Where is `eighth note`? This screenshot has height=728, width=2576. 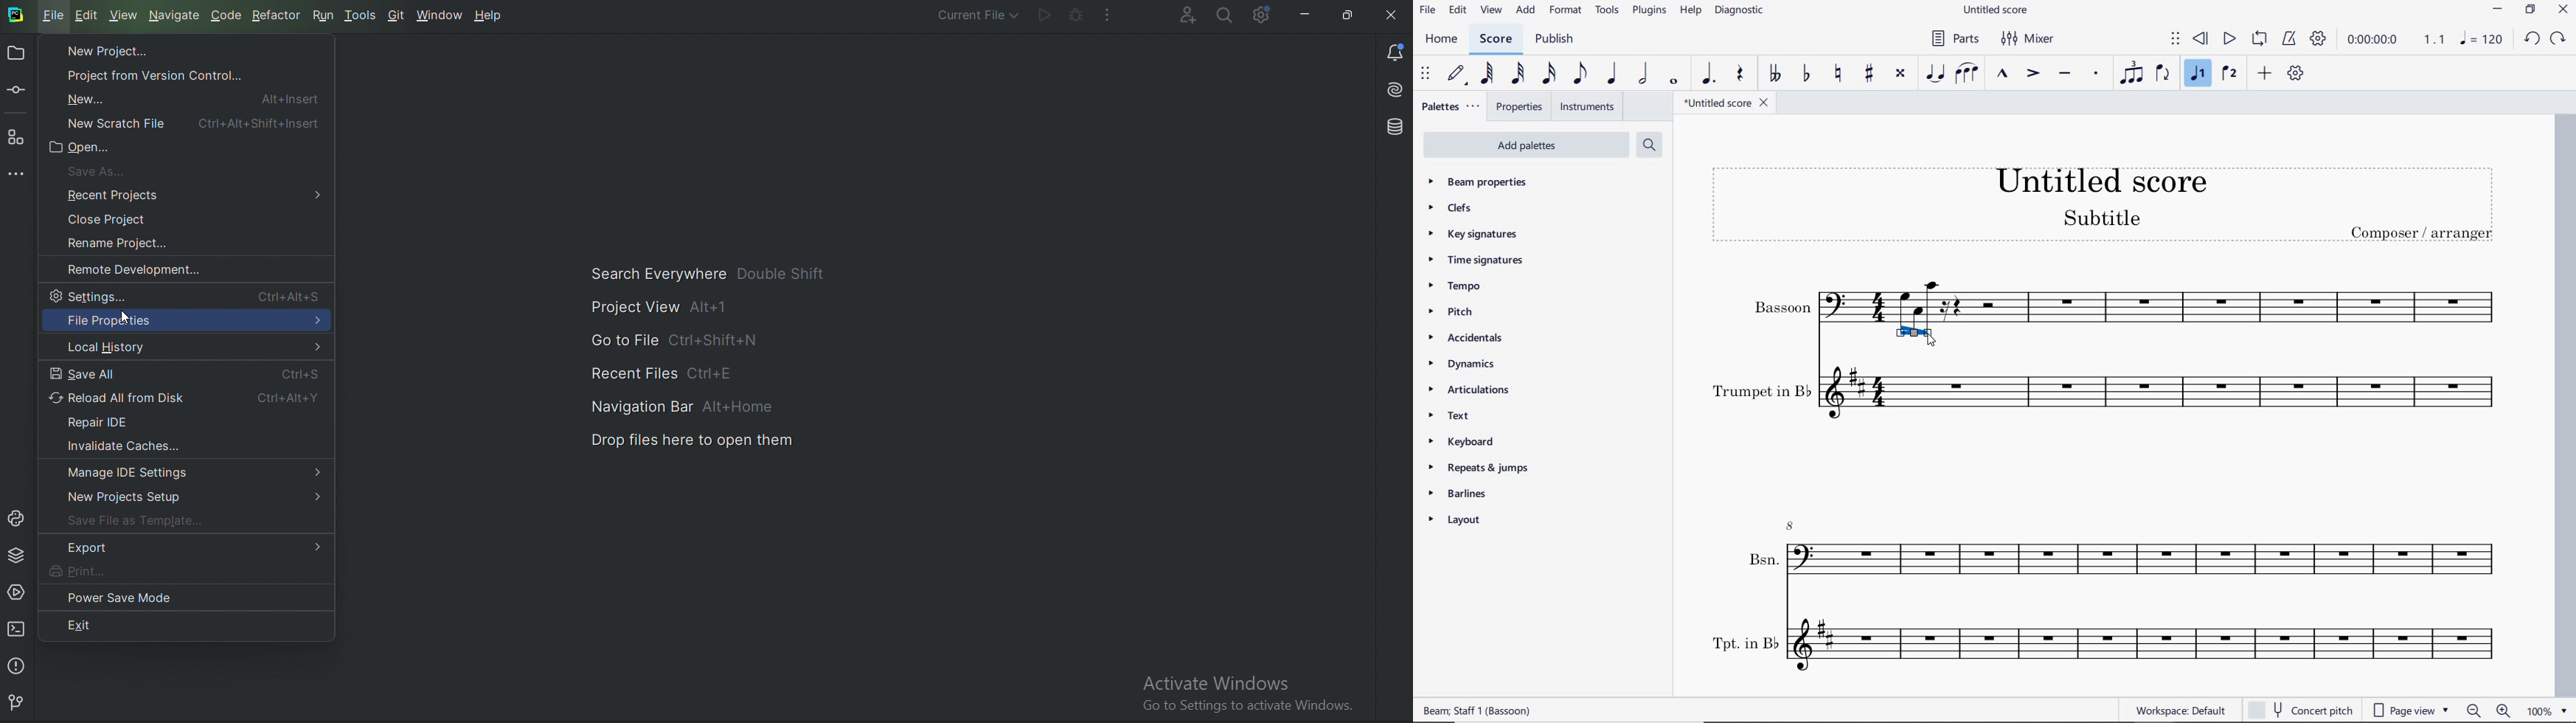
eighth note is located at coordinates (1581, 73).